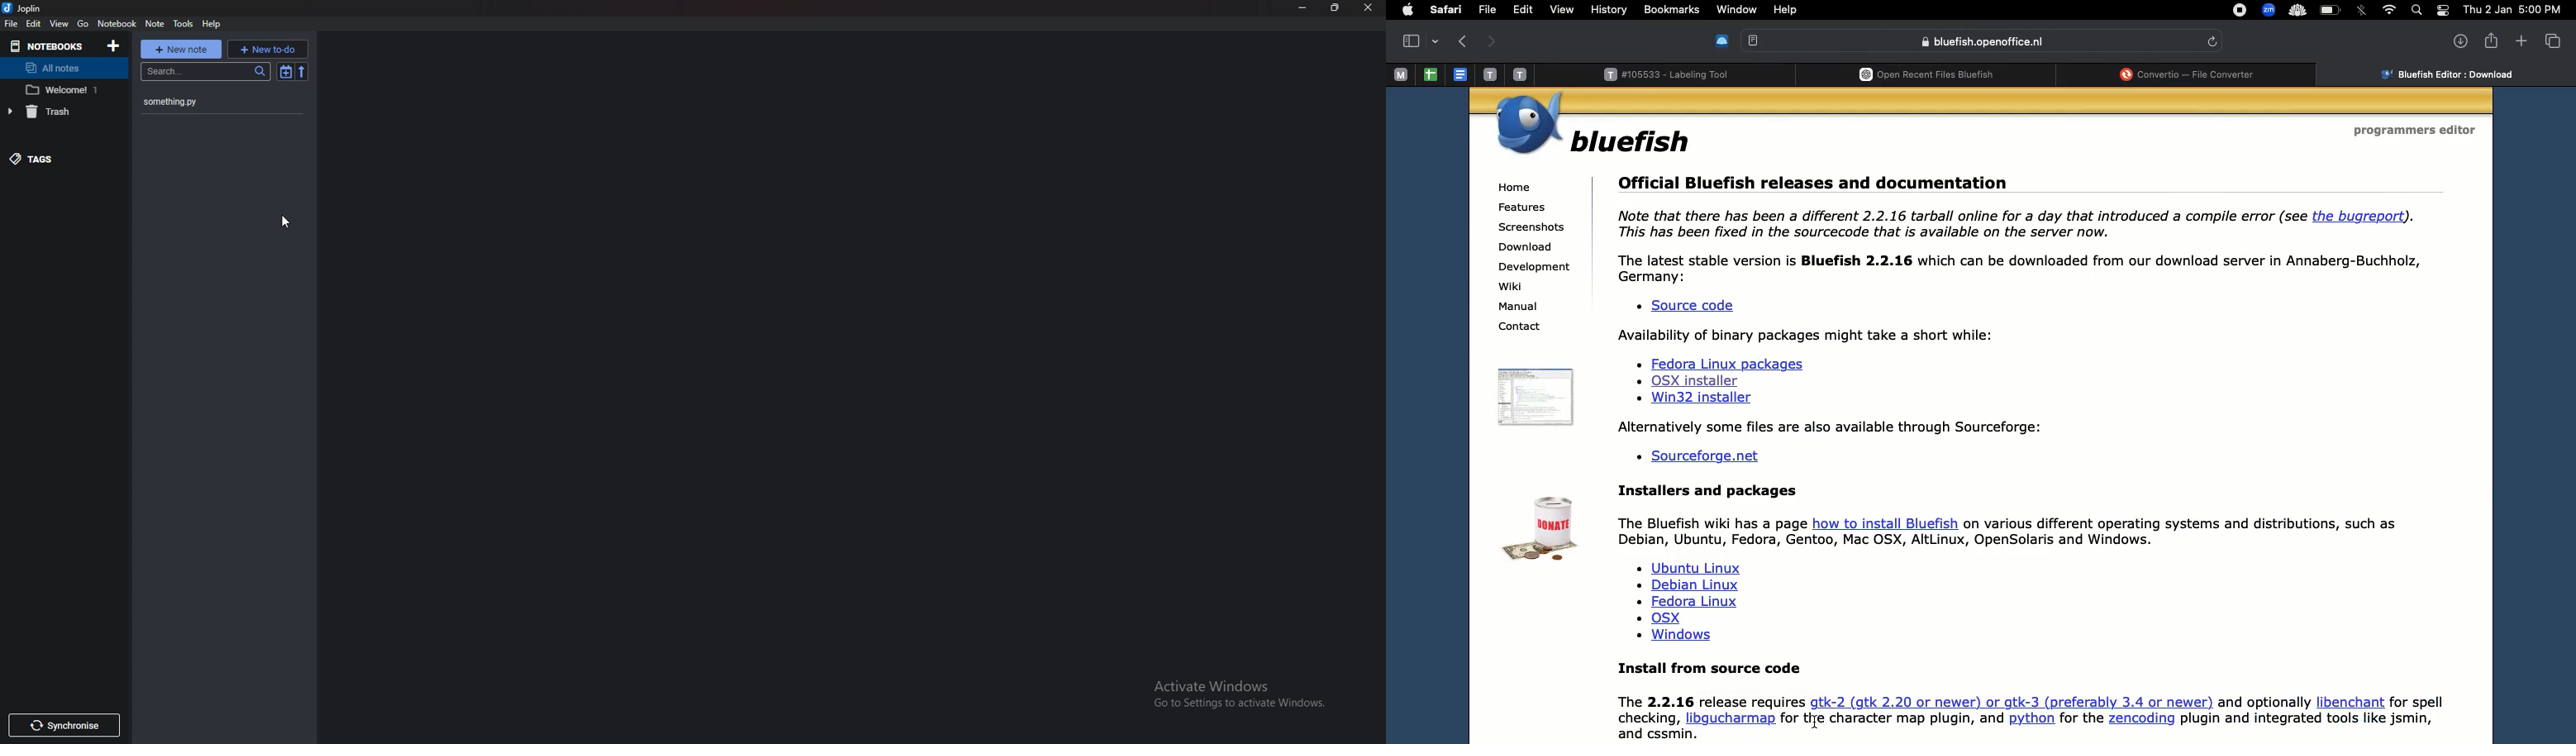 Image resolution: width=2576 pixels, height=756 pixels. What do you see at coordinates (155, 23) in the screenshot?
I see `note` at bounding box center [155, 23].